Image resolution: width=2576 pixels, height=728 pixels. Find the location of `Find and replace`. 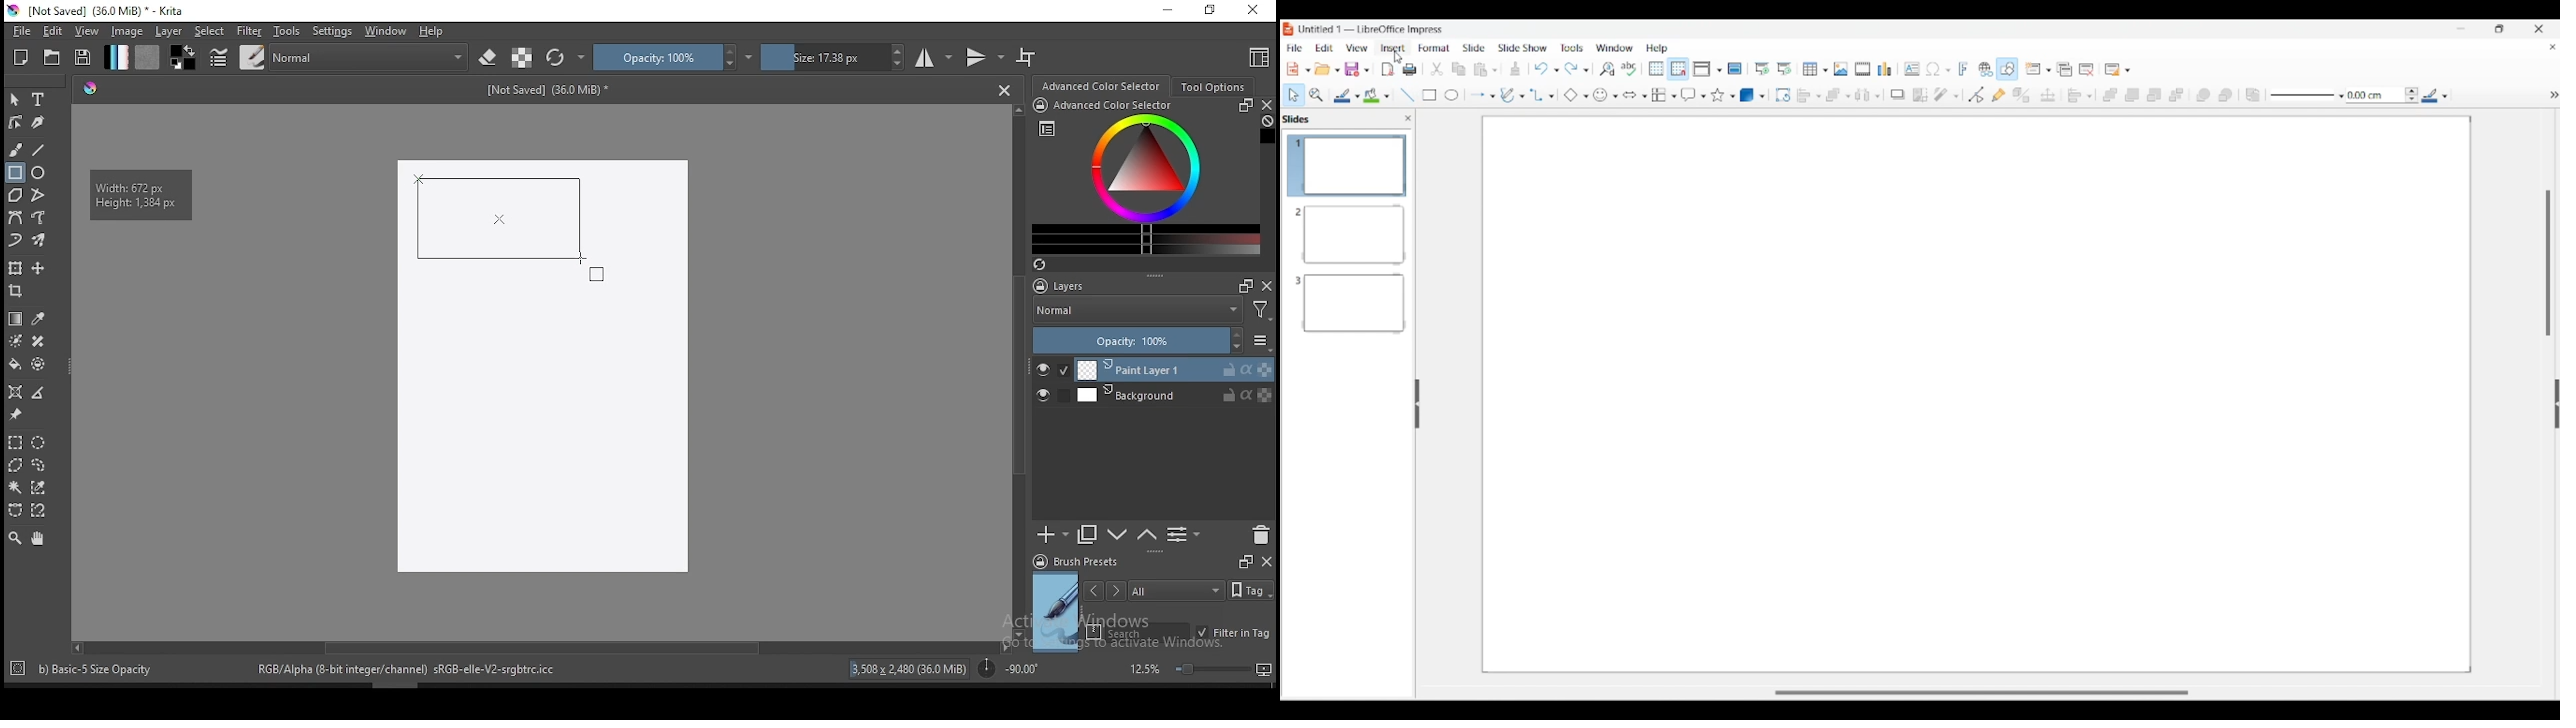

Find and replace is located at coordinates (1607, 69).